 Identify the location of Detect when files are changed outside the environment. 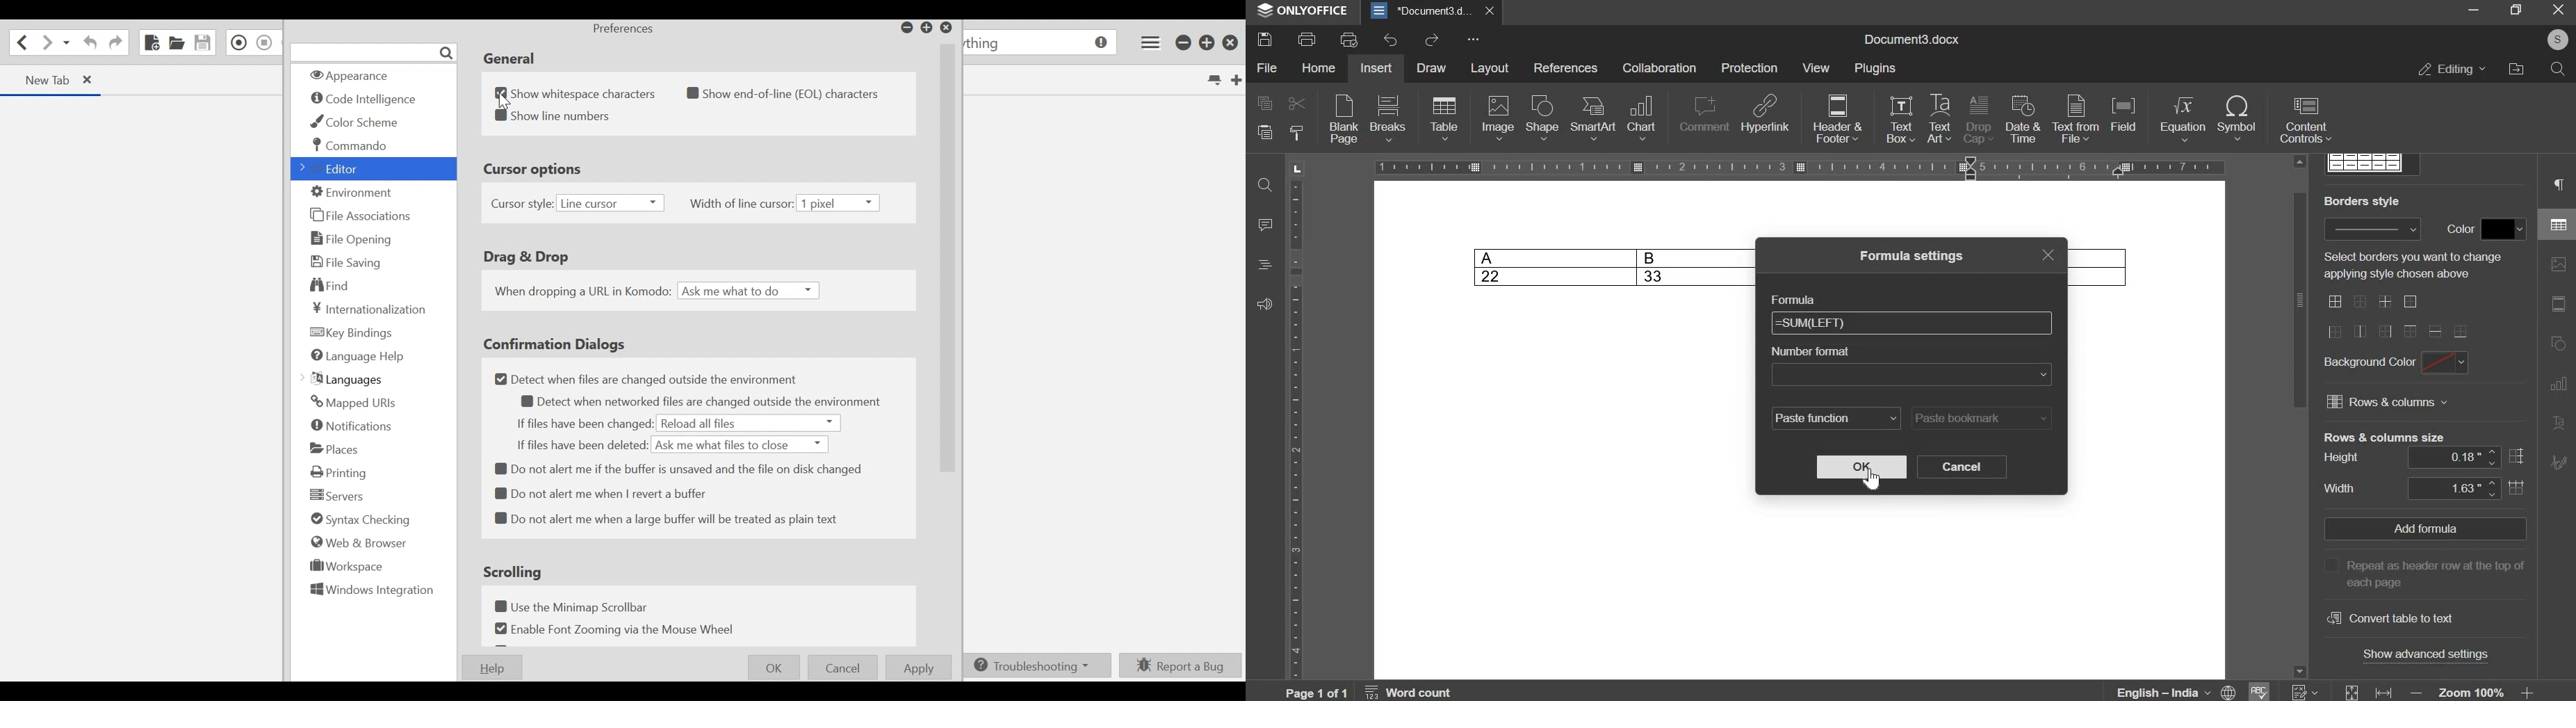
(647, 380).